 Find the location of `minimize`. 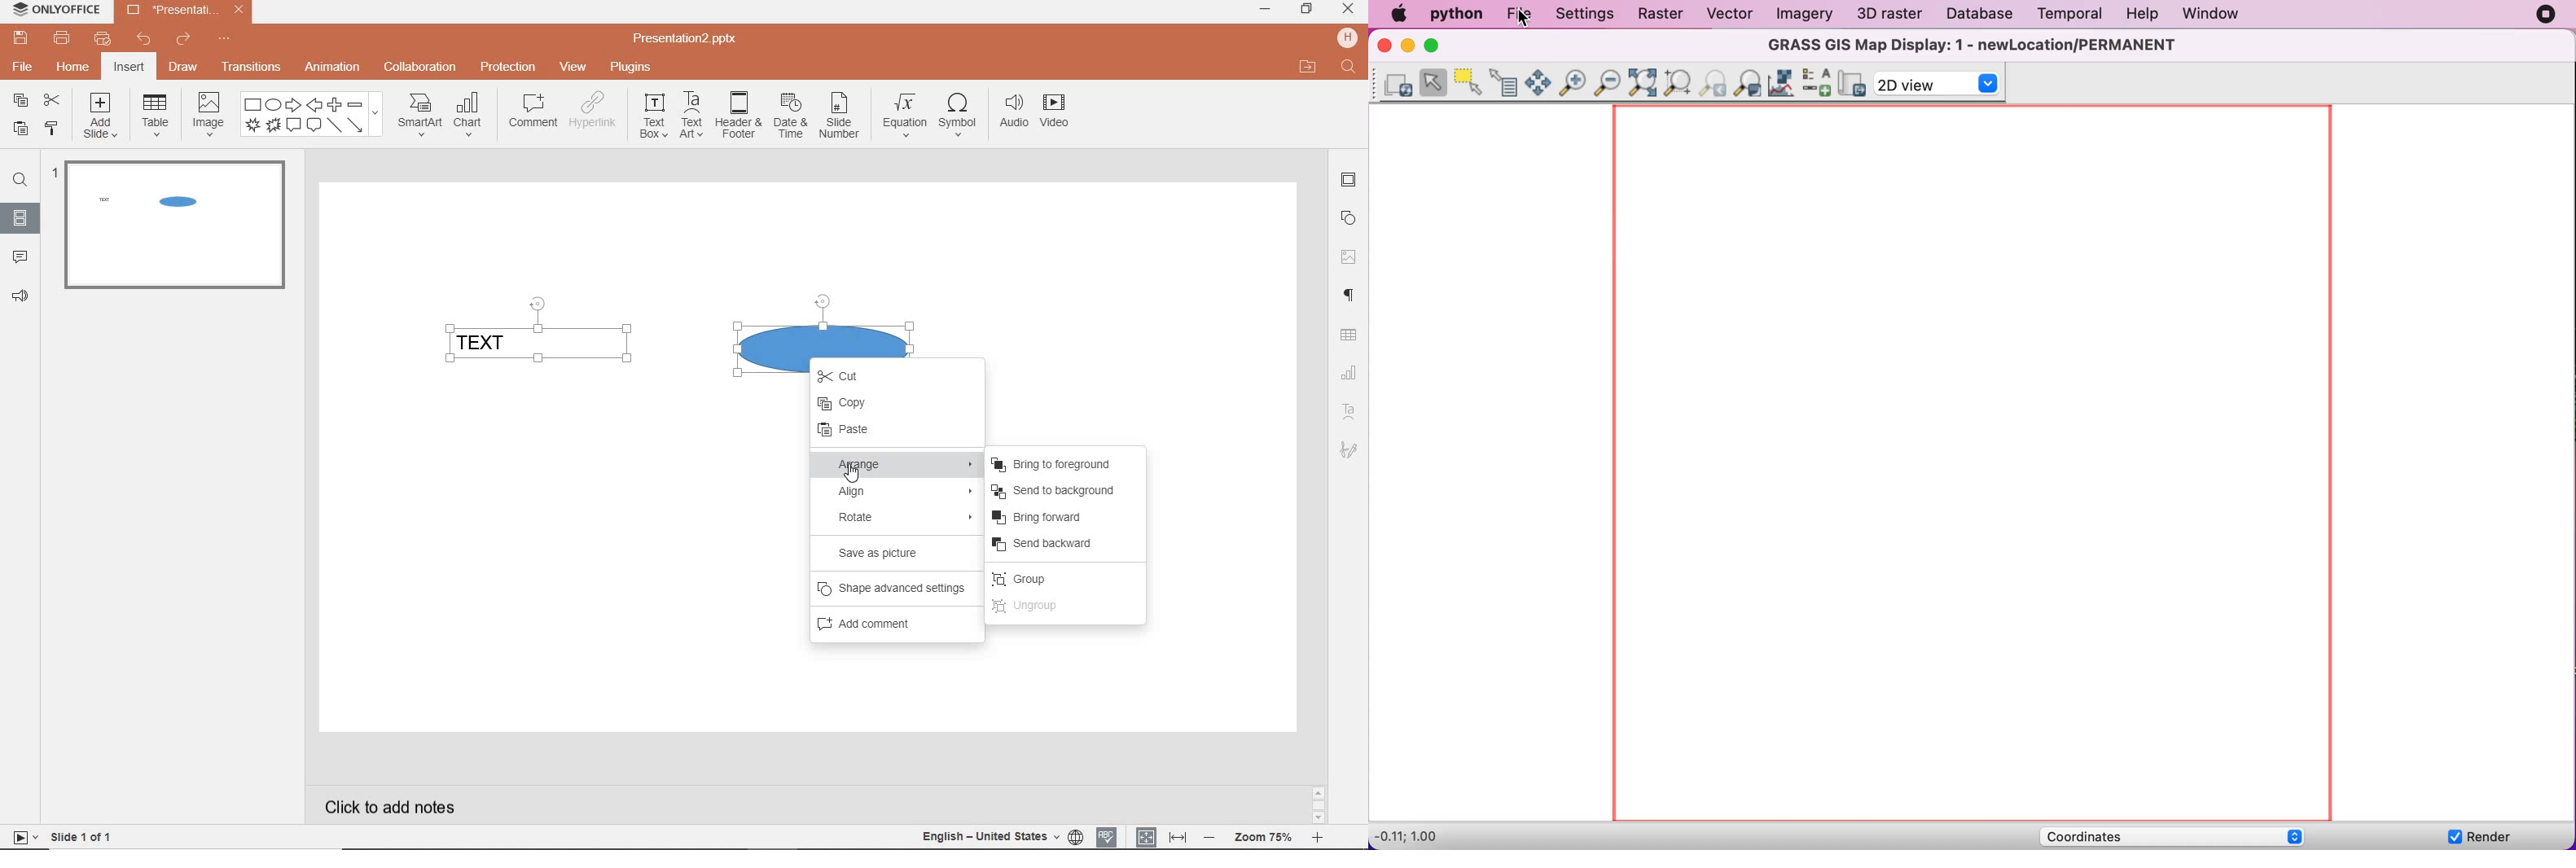

minimize is located at coordinates (1264, 10).